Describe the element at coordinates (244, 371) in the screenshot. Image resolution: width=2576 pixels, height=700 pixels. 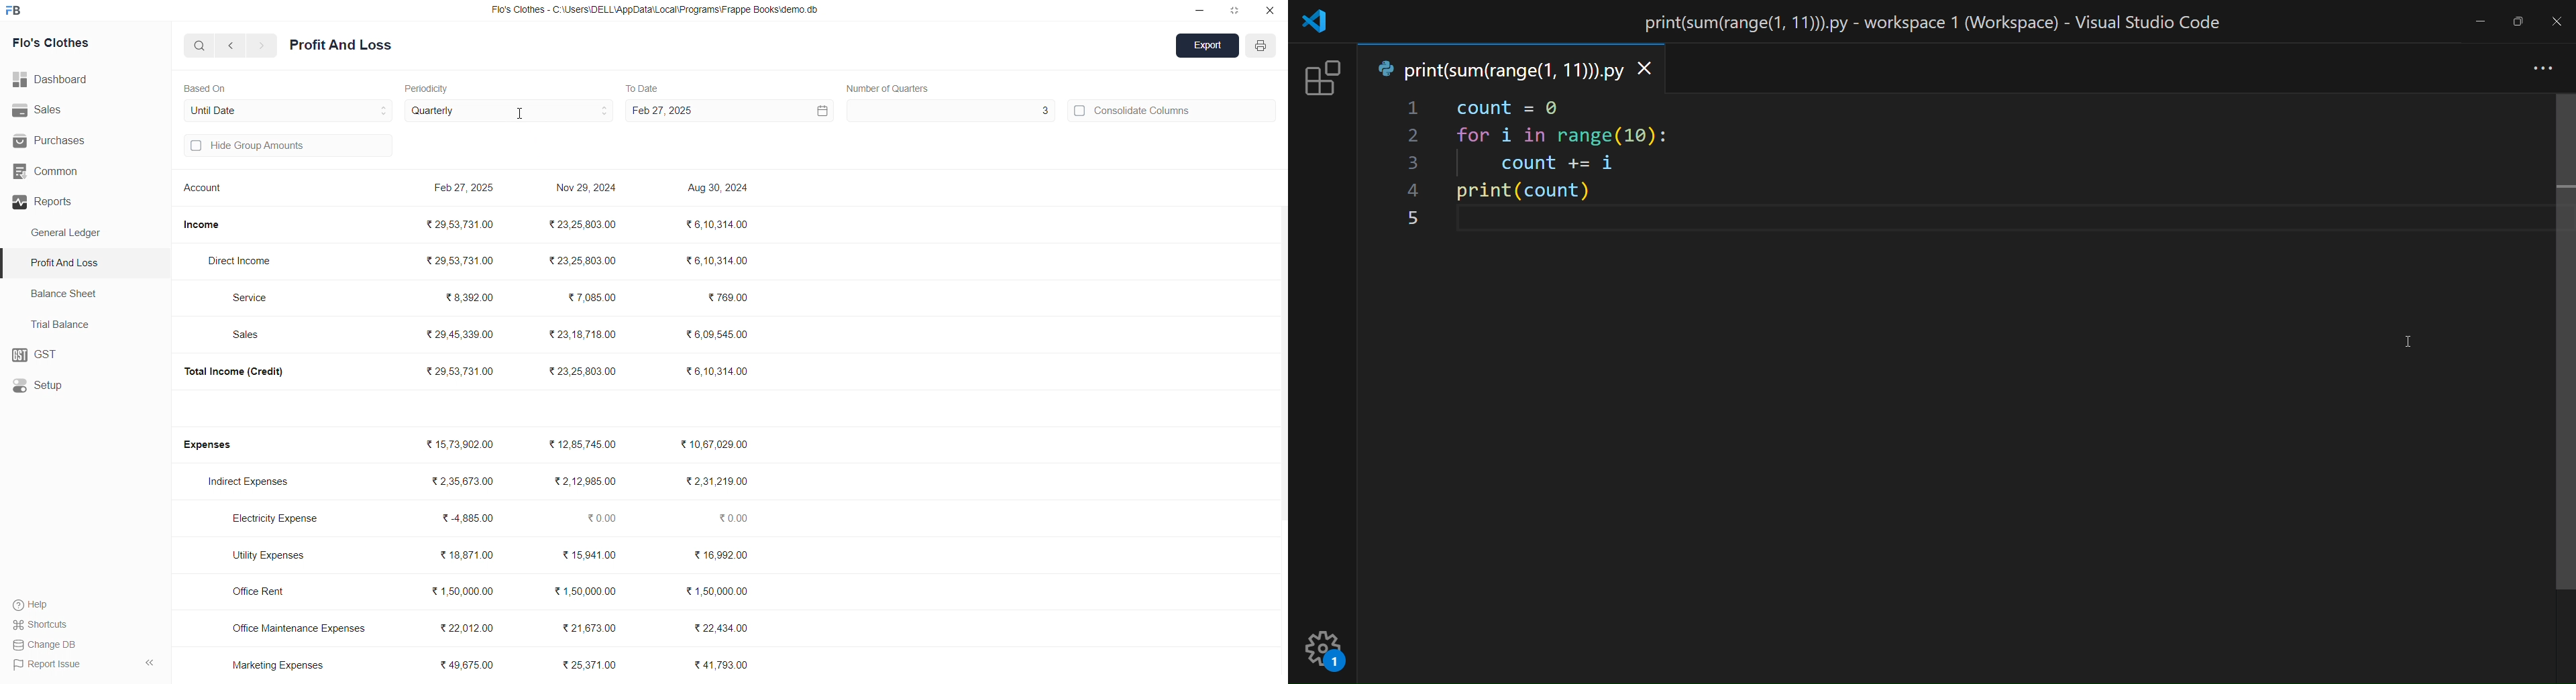
I see `Total Income (Credit)` at that location.